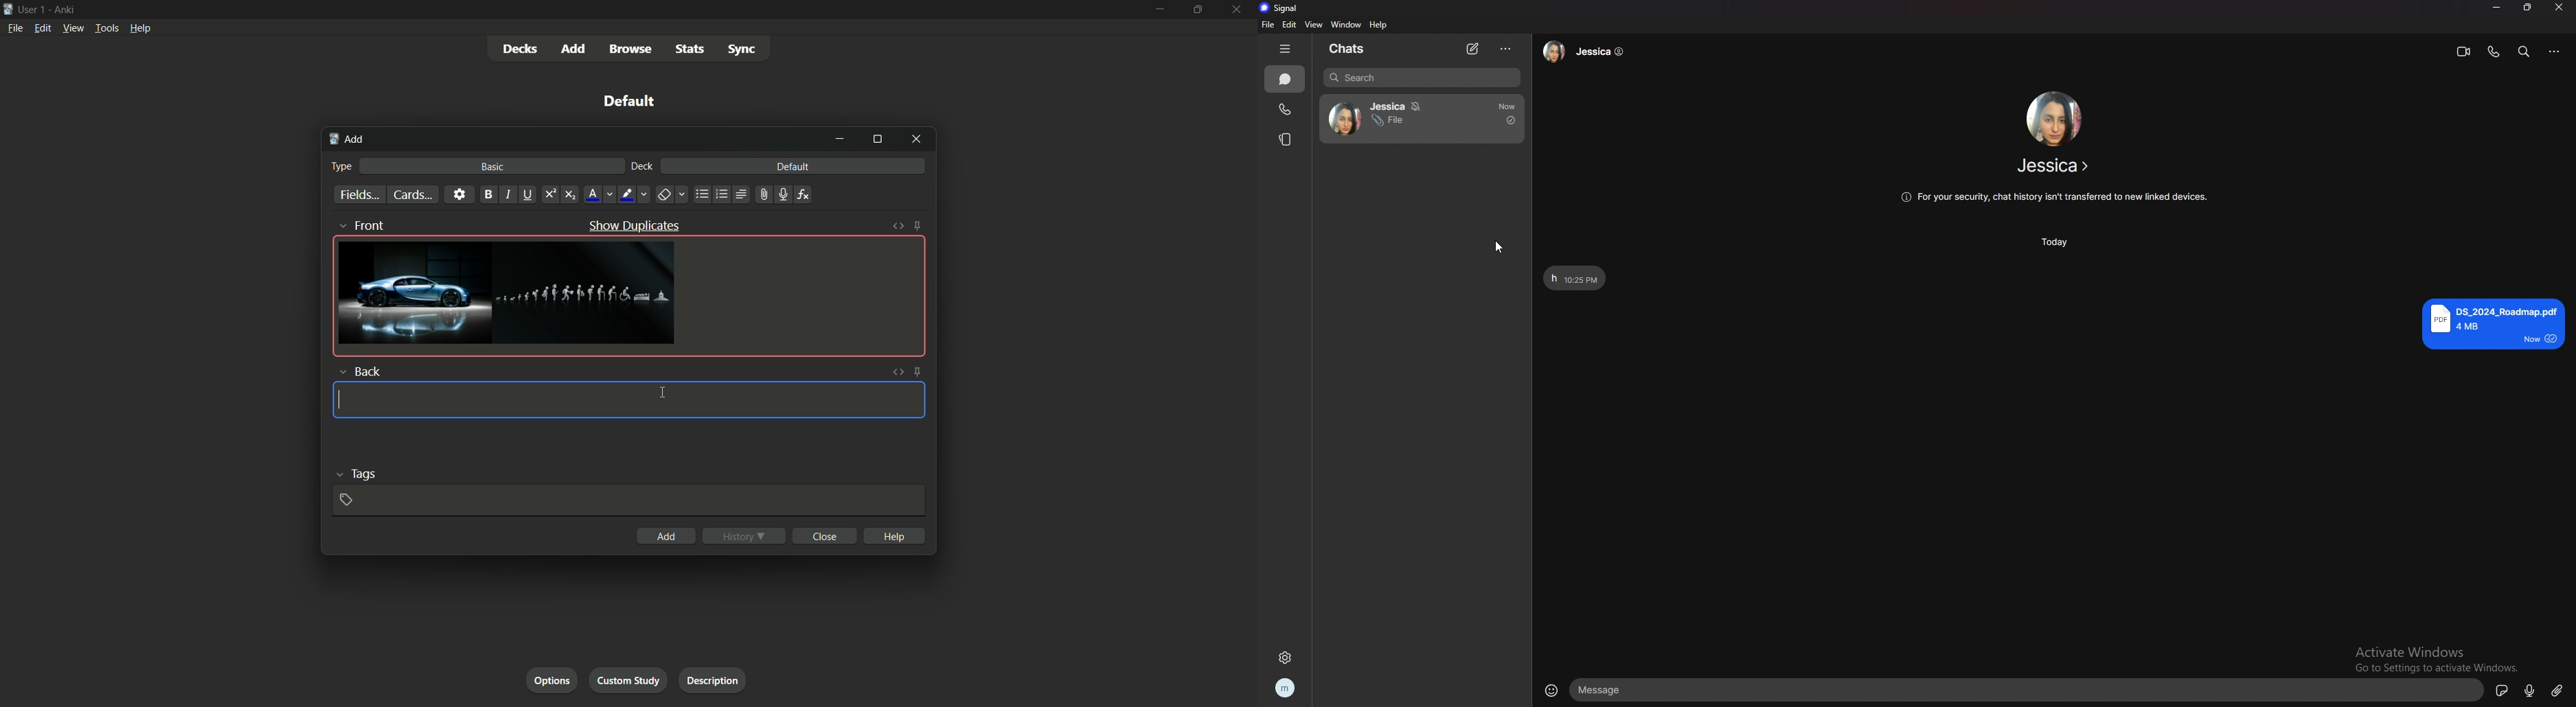  I want to click on user-1, so click(32, 8).